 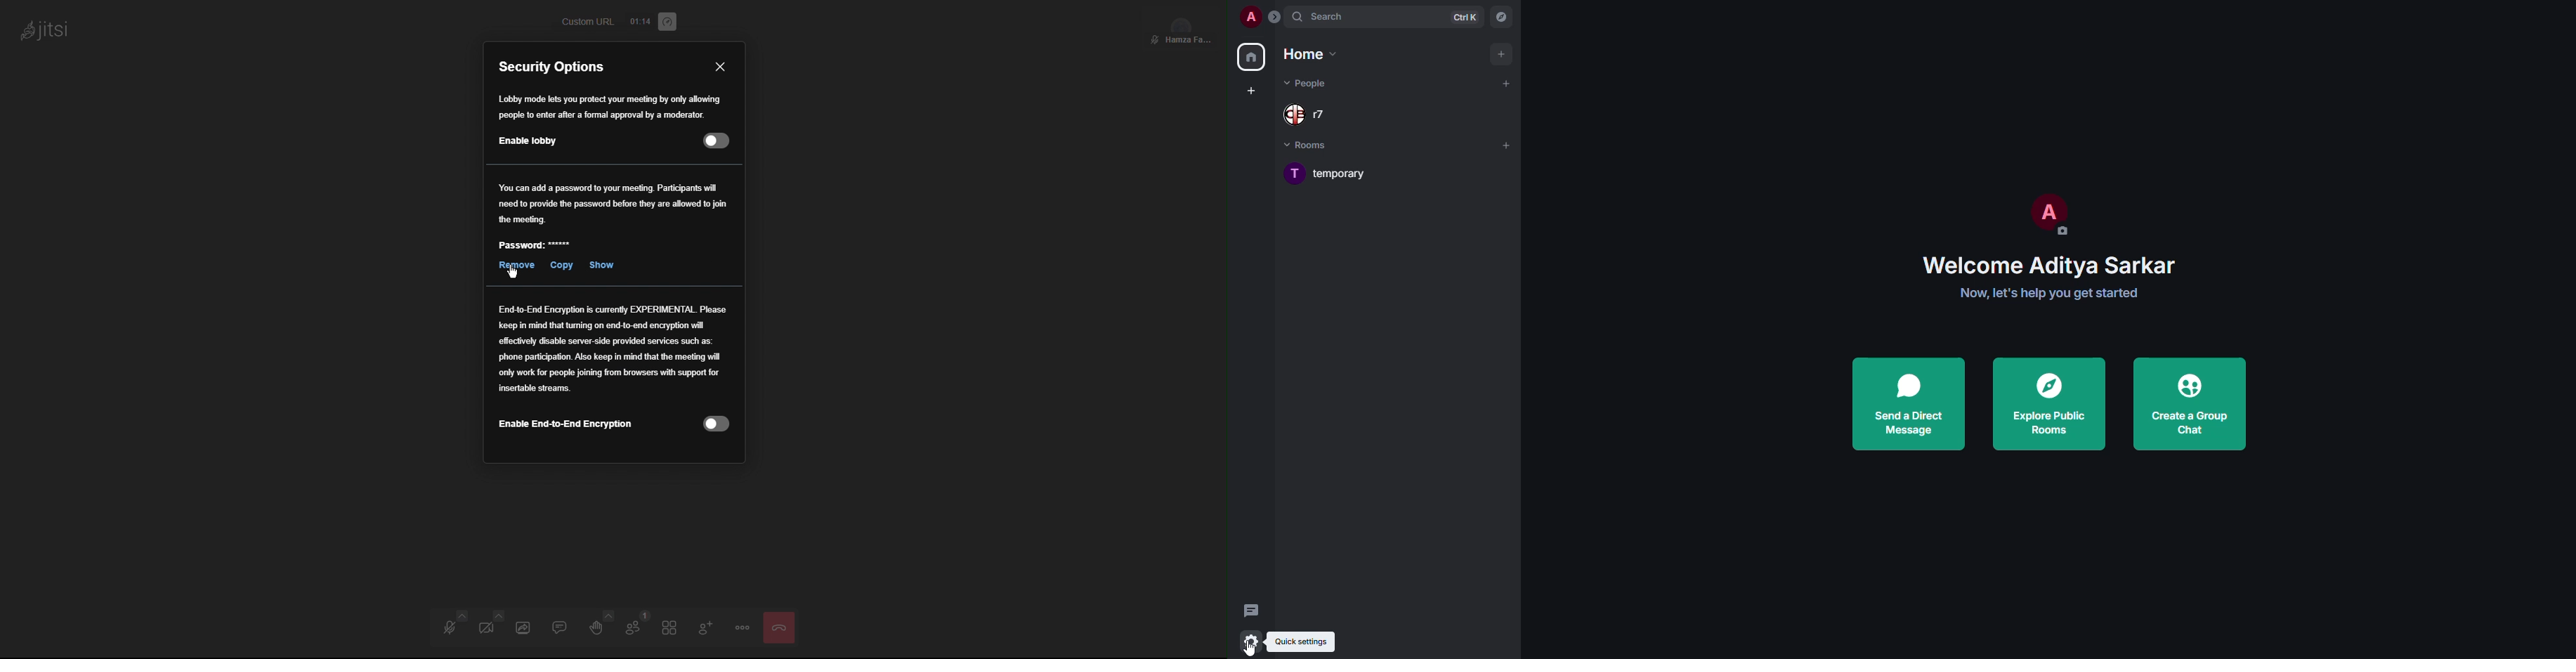 What do you see at coordinates (1345, 173) in the screenshot?
I see `room` at bounding box center [1345, 173].